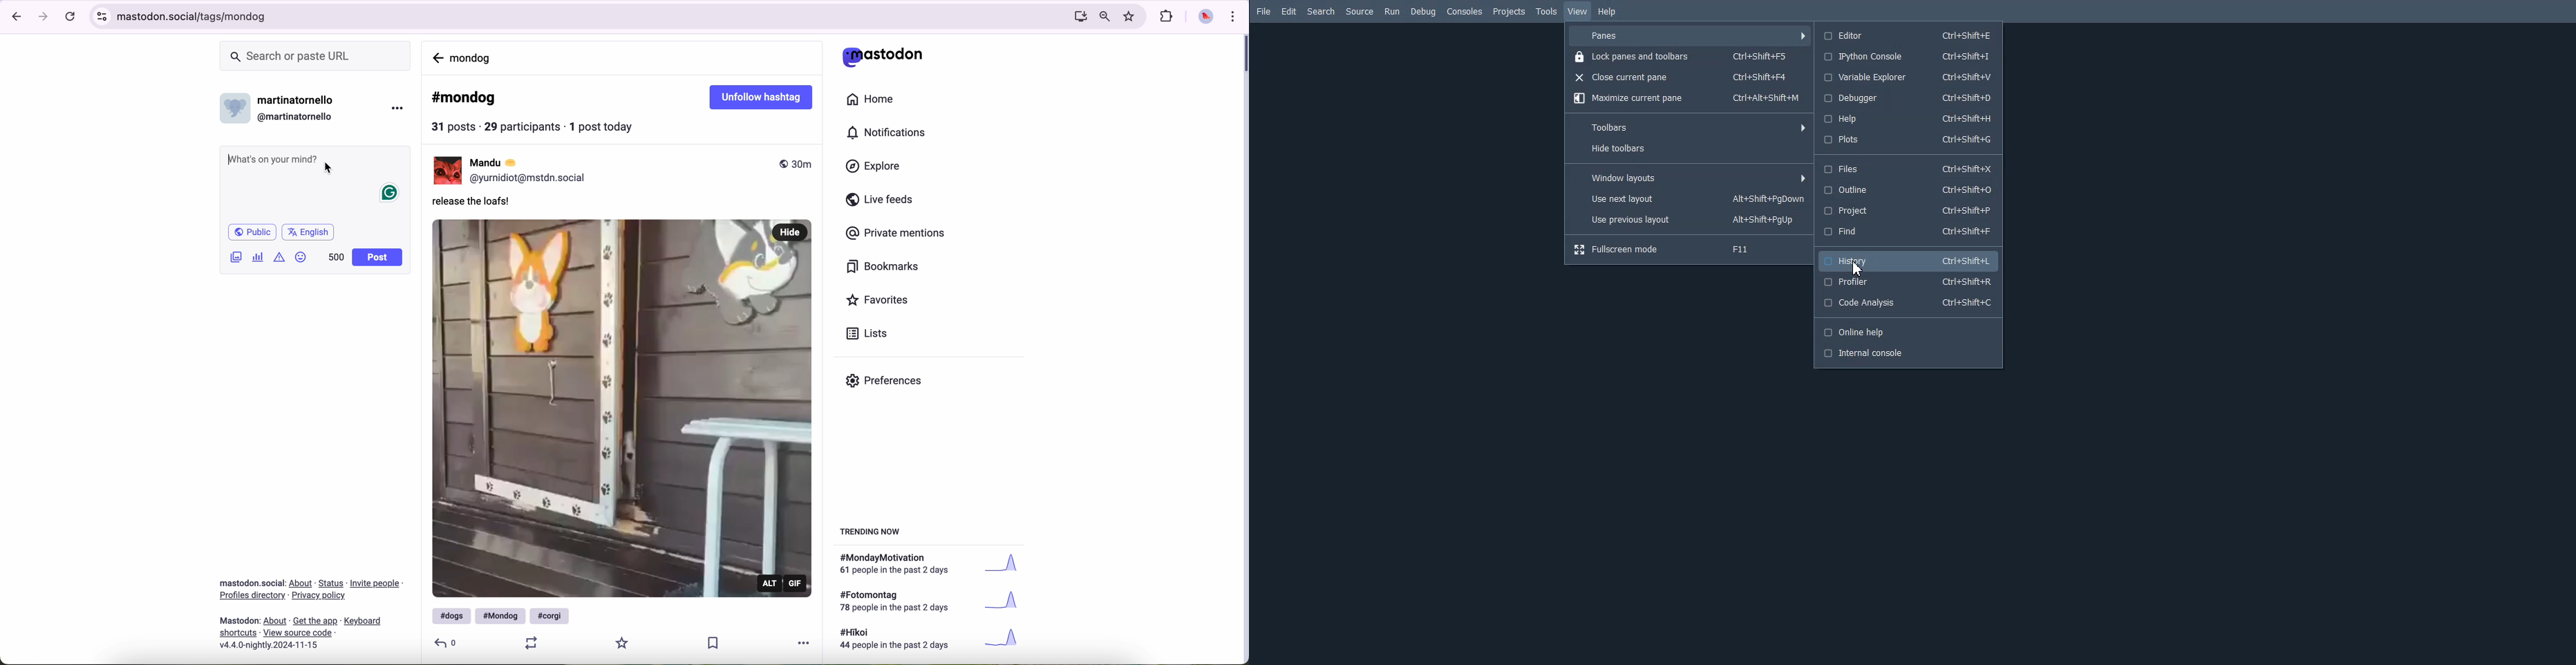 The width and height of the screenshot is (2576, 672). Describe the element at coordinates (447, 642) in the screenshot. I see `reply` at that location.